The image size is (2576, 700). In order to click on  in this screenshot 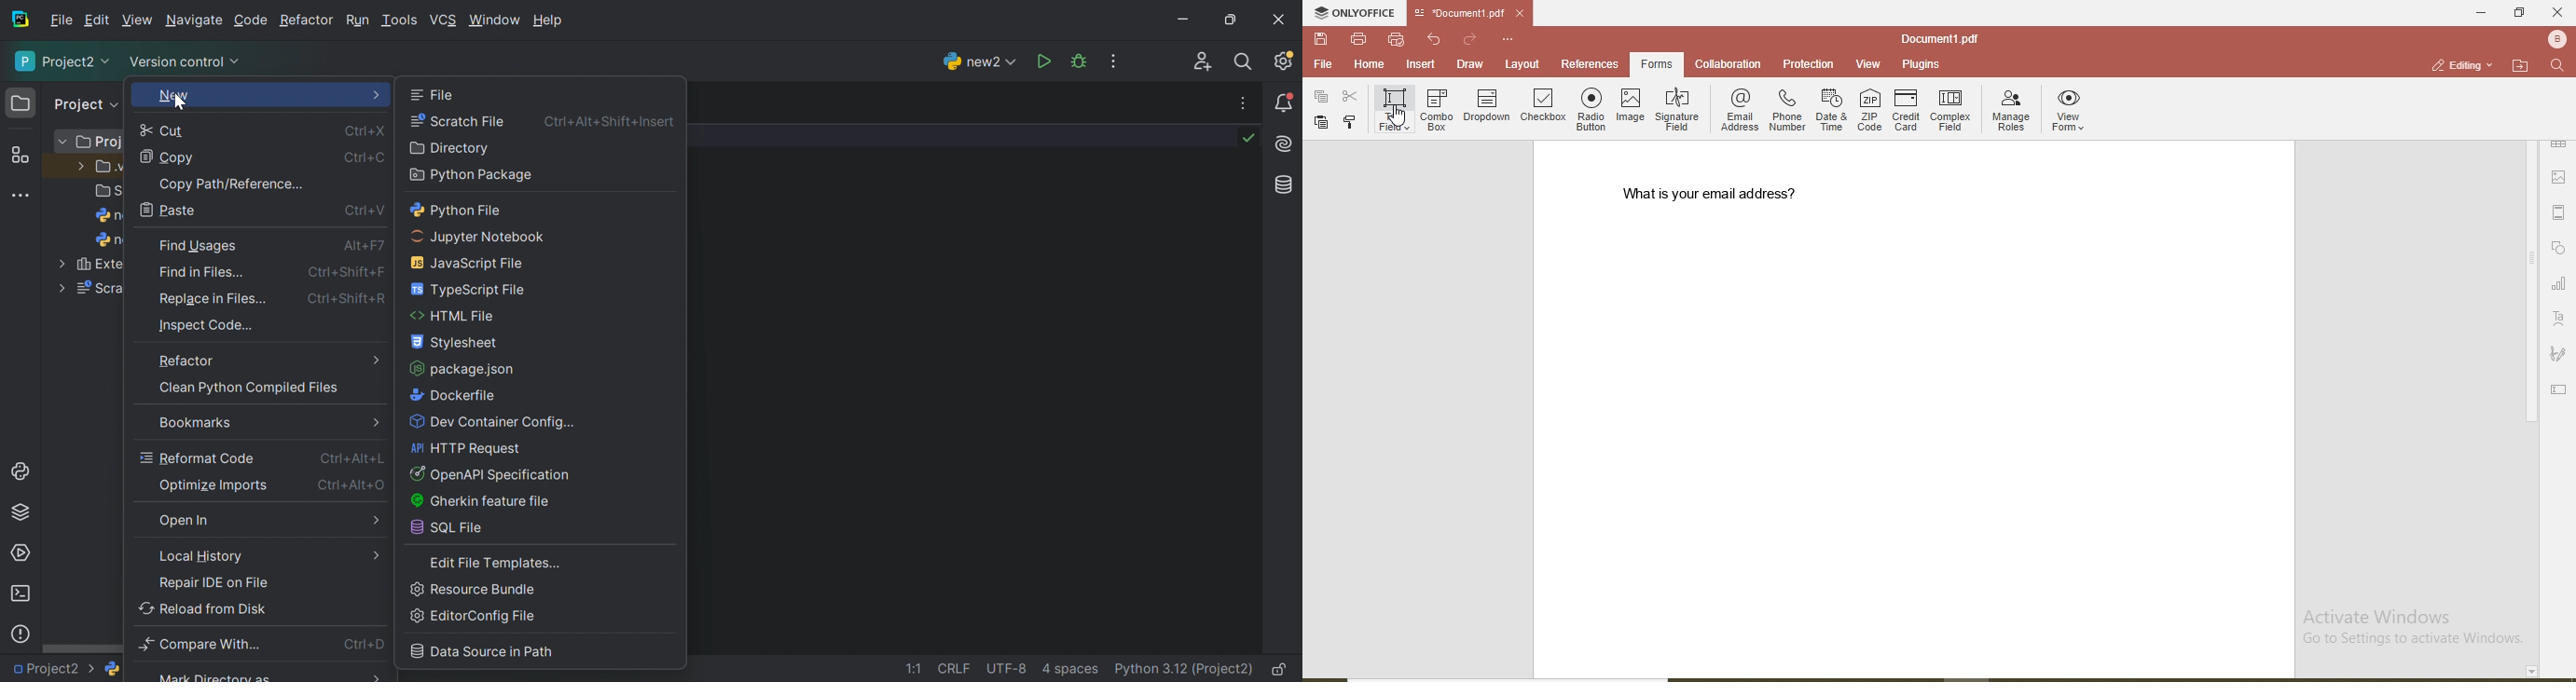, I will do `click(365, 212)`.